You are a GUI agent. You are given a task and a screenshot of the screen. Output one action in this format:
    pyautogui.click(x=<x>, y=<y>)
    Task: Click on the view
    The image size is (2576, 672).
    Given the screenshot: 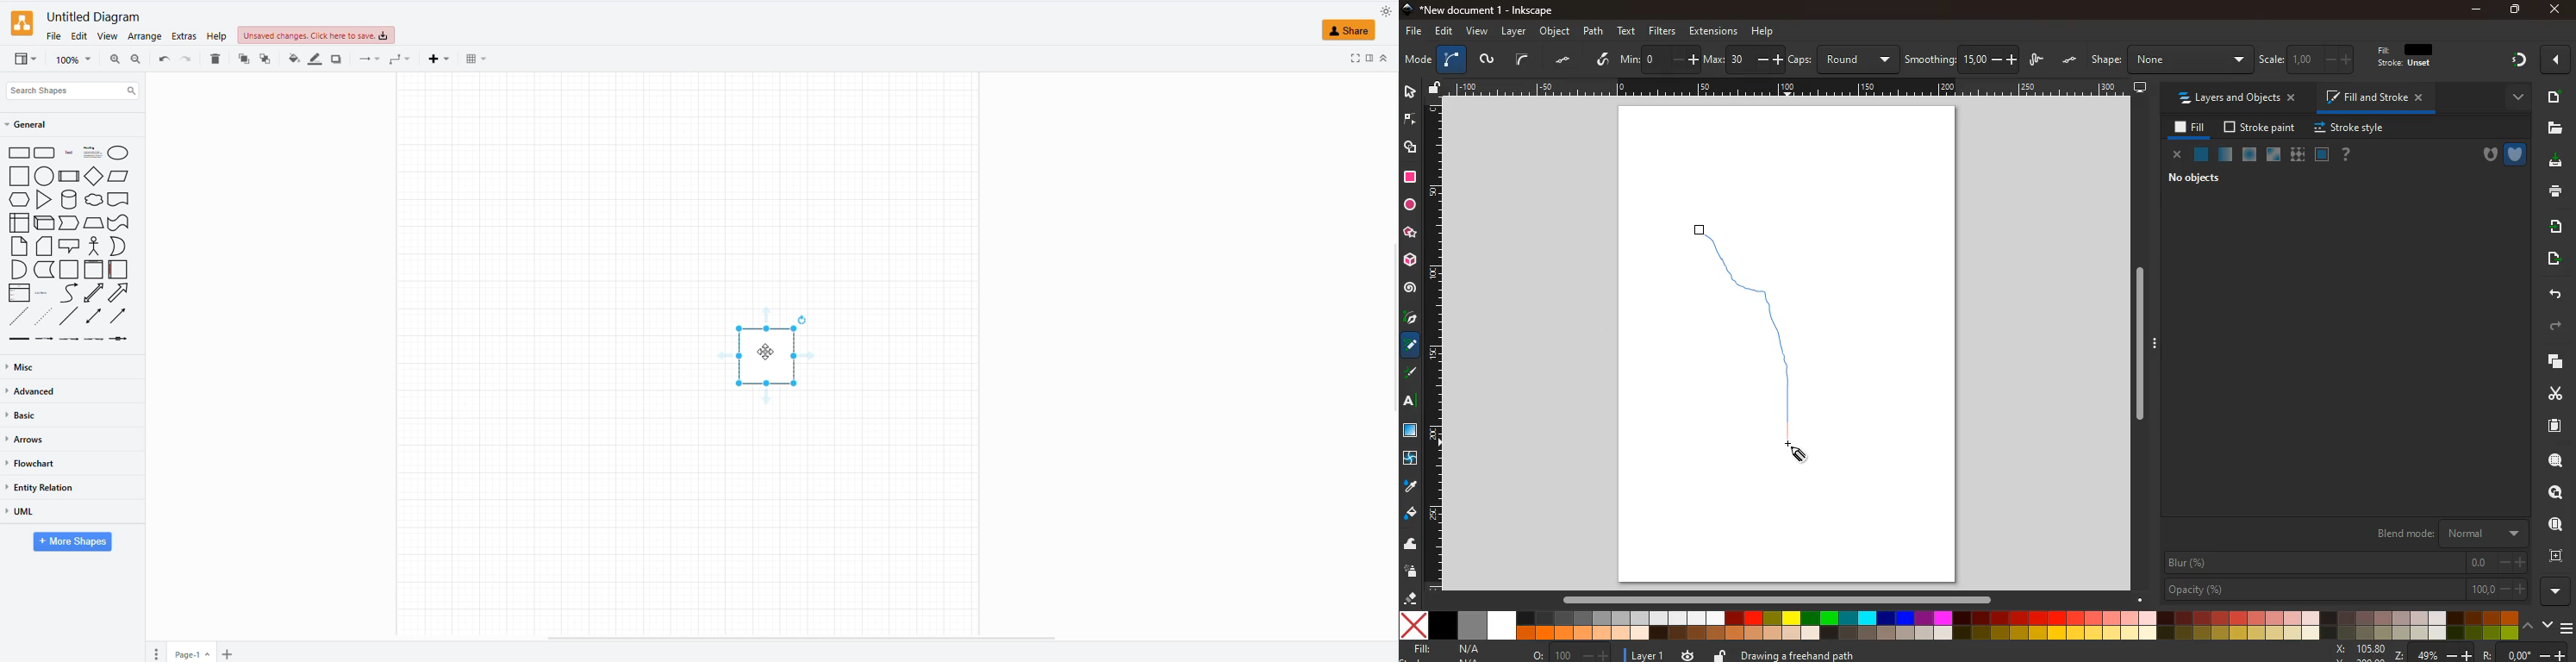 What is the action you would take?
    pyautogui.click(x=107, y=36)
    